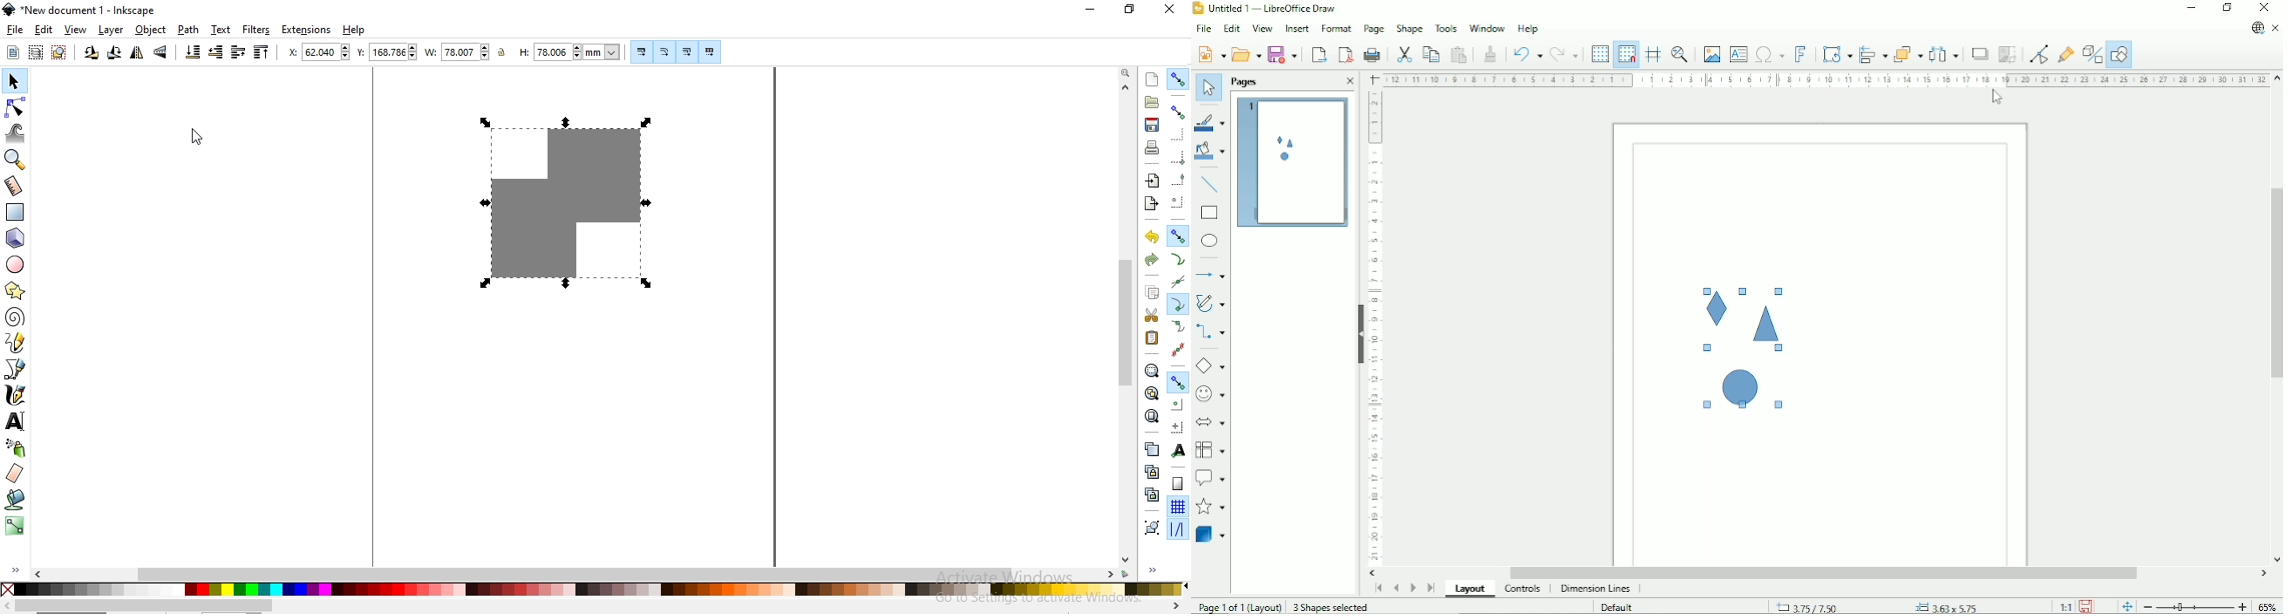  What do you see at coordinates (1177, 452) in the screenshot?
I see `snap text anchors and baselines` at bounding box center [1177, 452].